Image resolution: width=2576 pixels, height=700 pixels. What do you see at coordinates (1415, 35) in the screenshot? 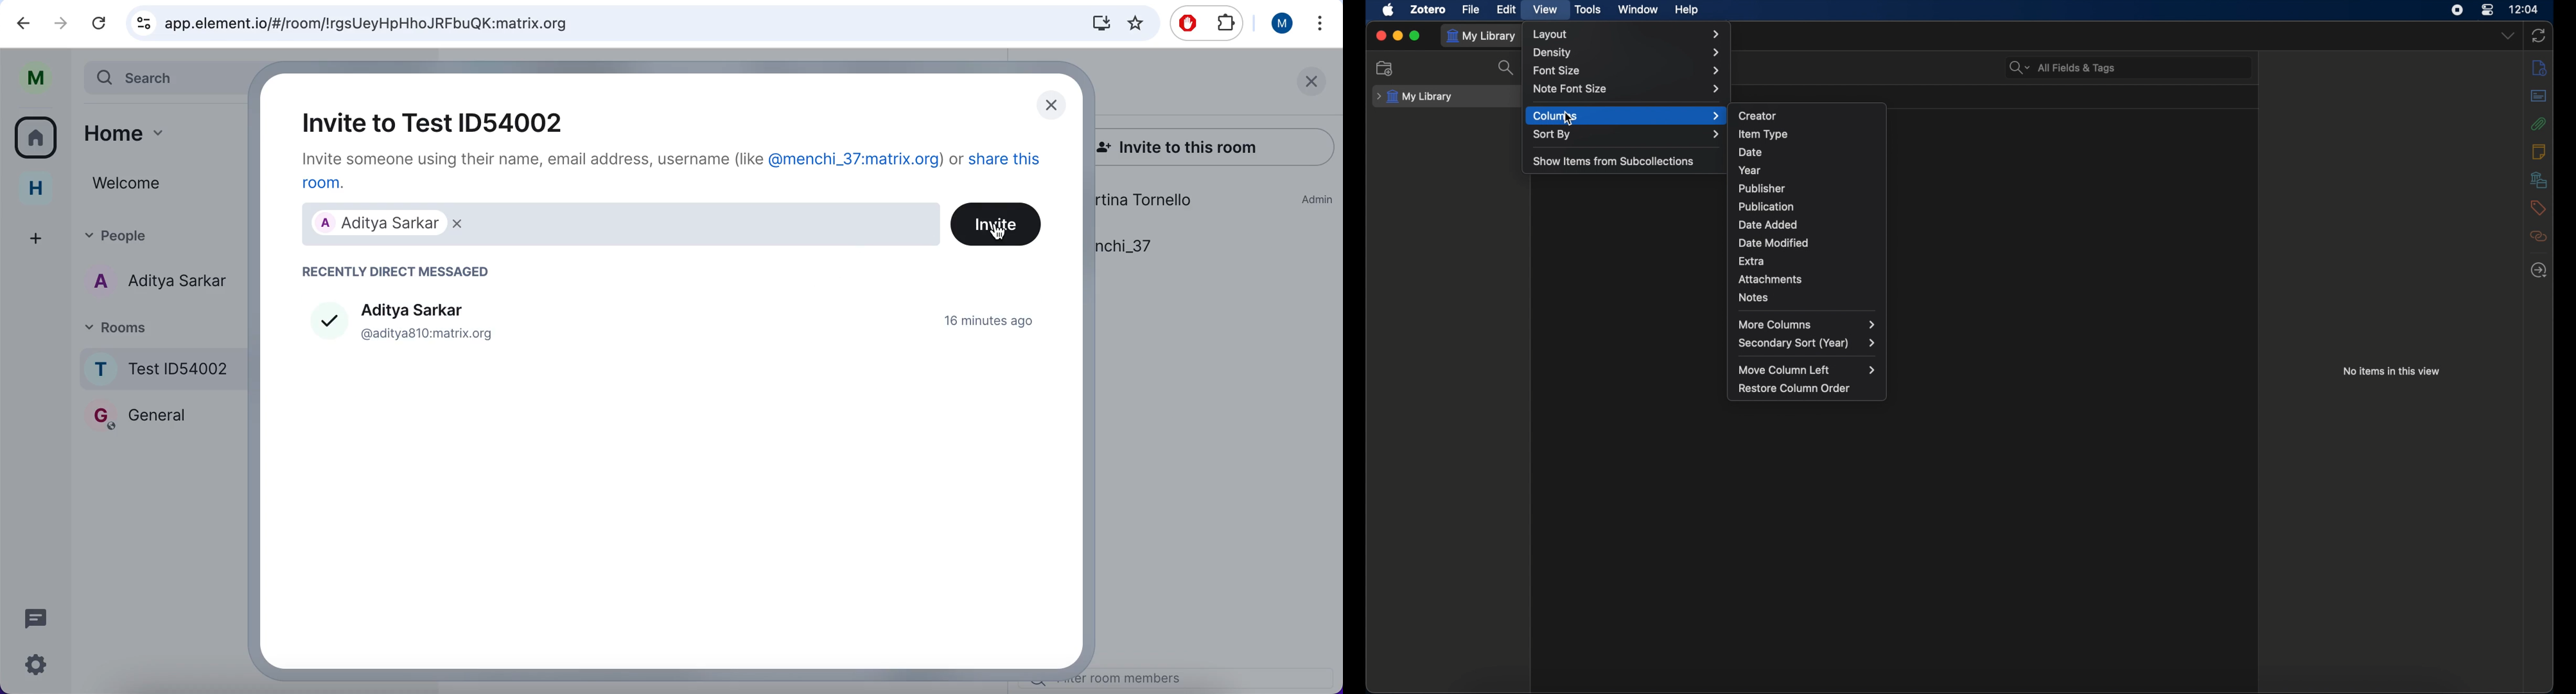
I see `maximize` at bounding box center [1415, 35].